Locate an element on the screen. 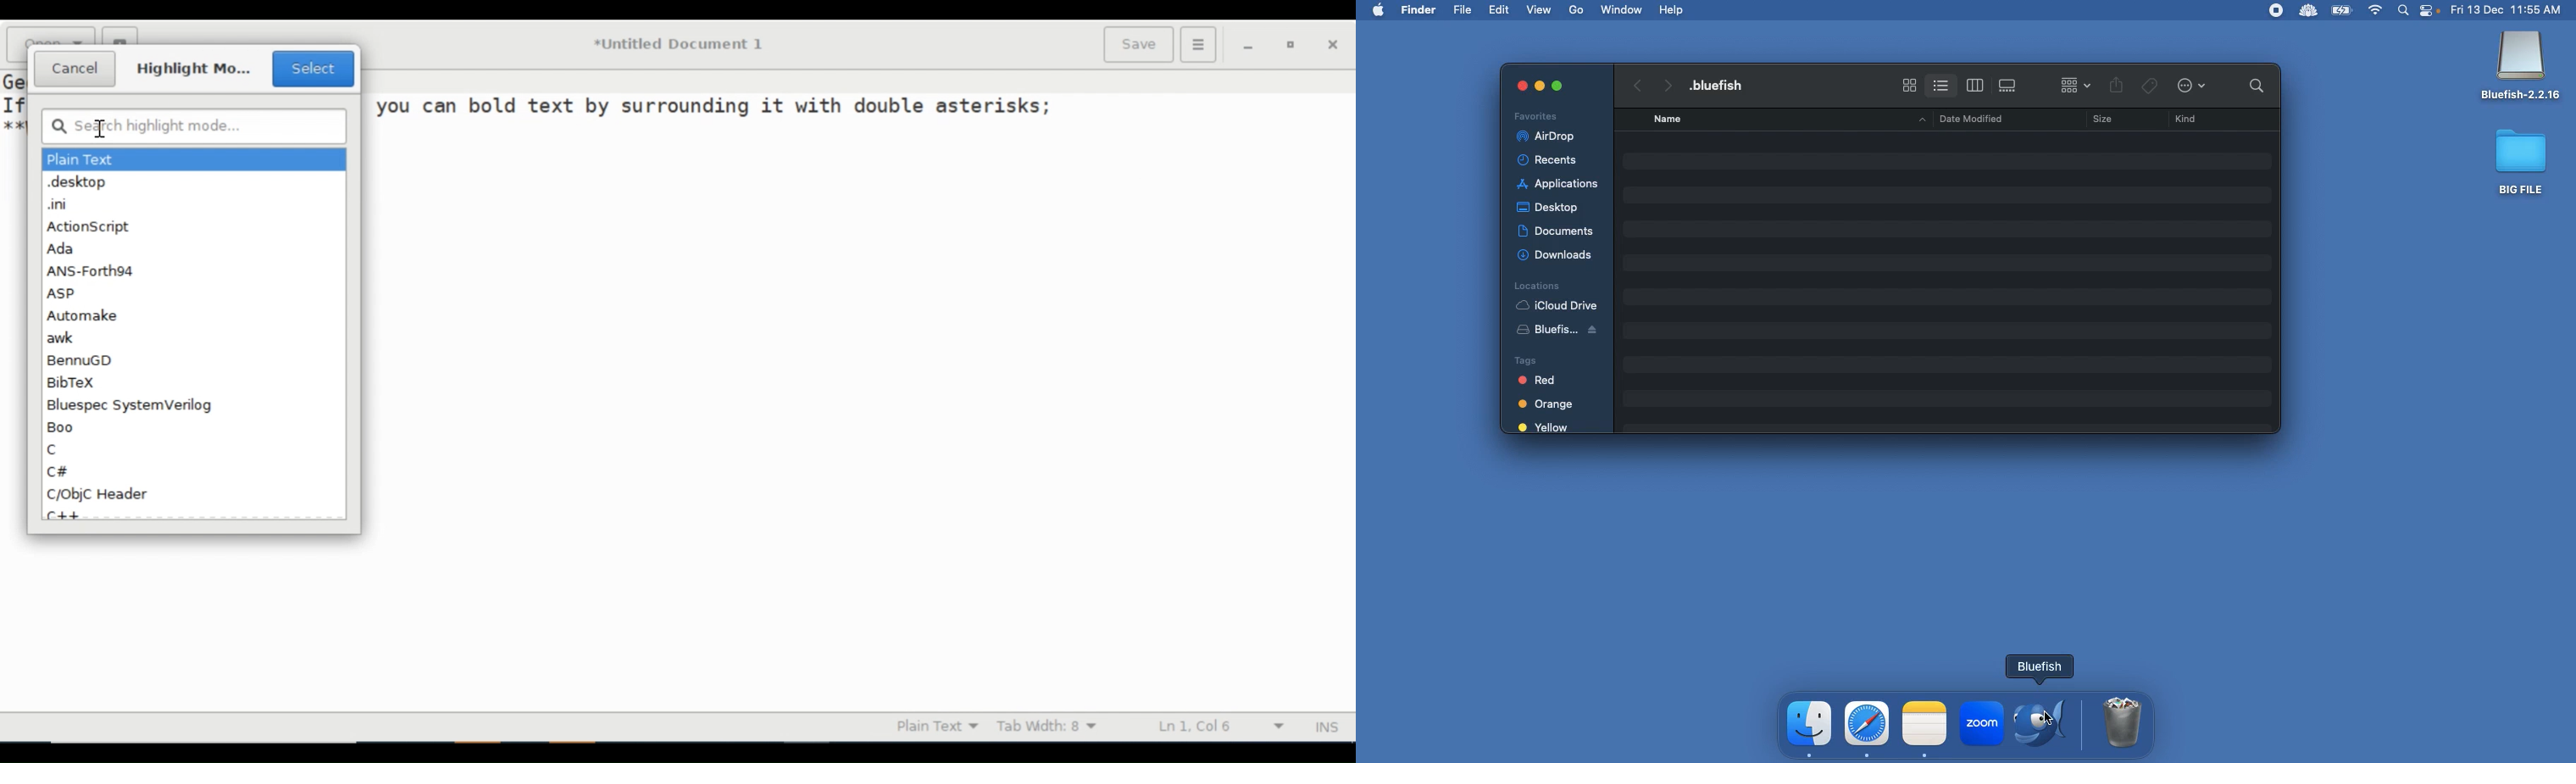  tags is located at coordinates (2150, 83).